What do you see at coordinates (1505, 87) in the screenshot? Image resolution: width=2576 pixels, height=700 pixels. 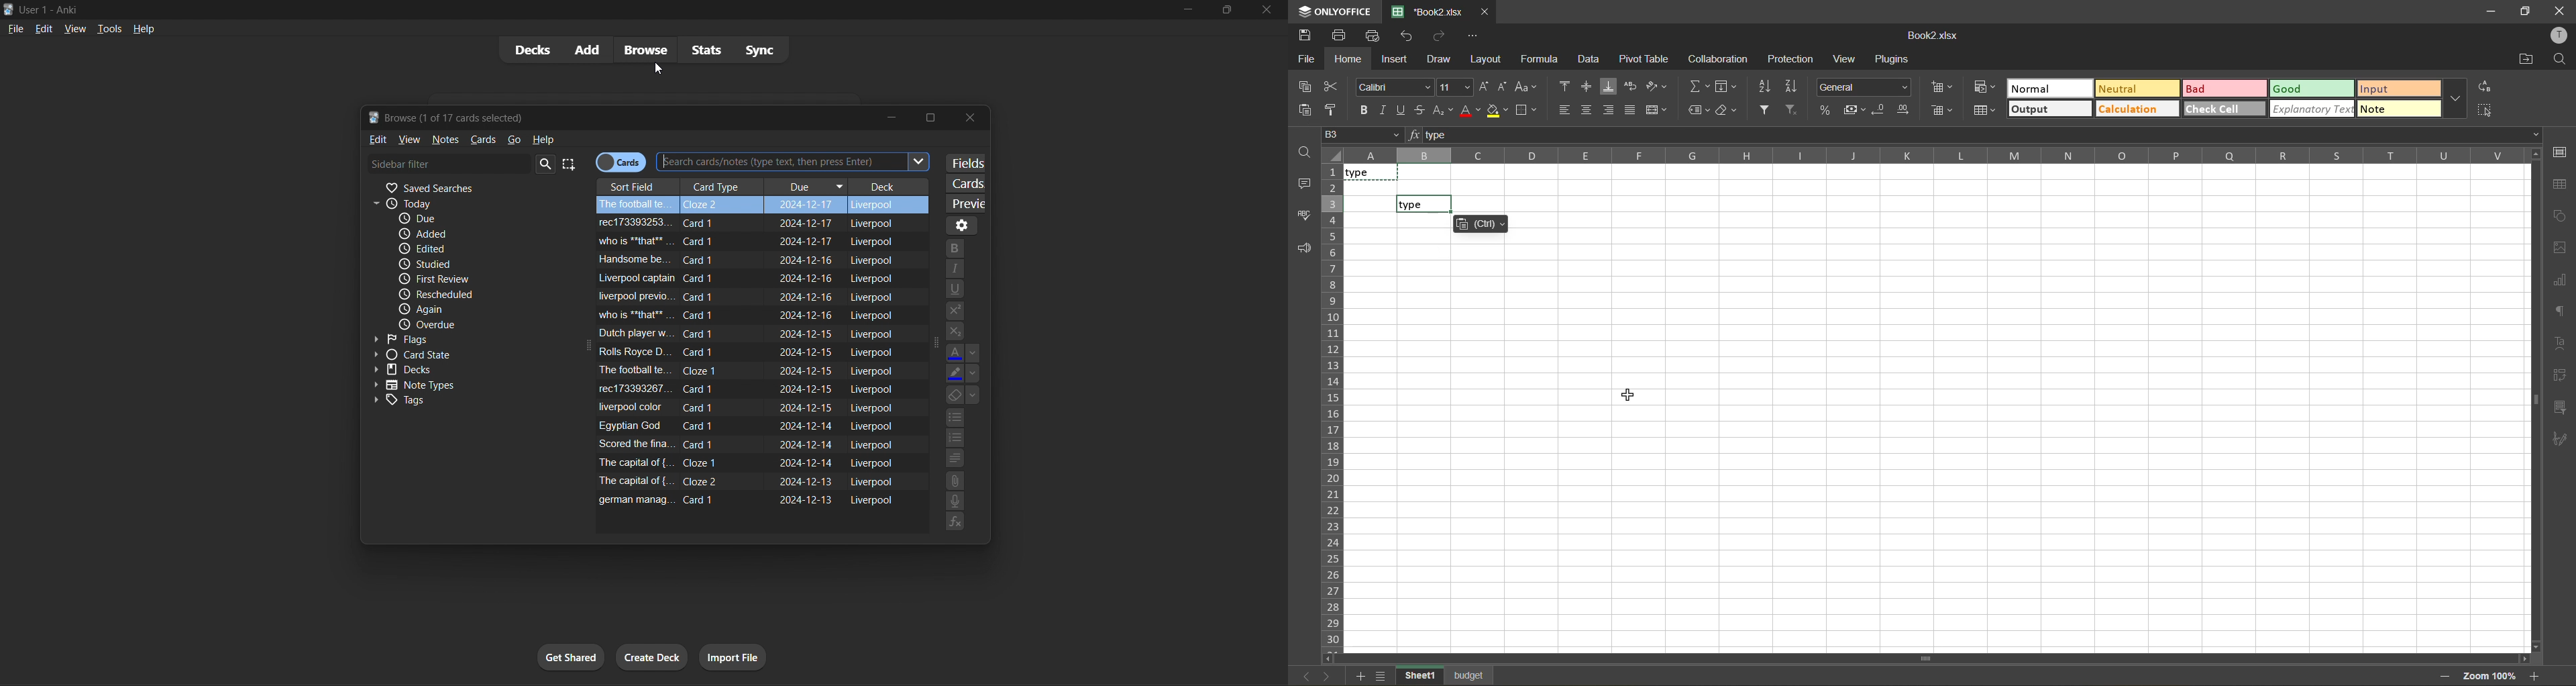 I see `decrement size` at bounding box center [1505, 87].